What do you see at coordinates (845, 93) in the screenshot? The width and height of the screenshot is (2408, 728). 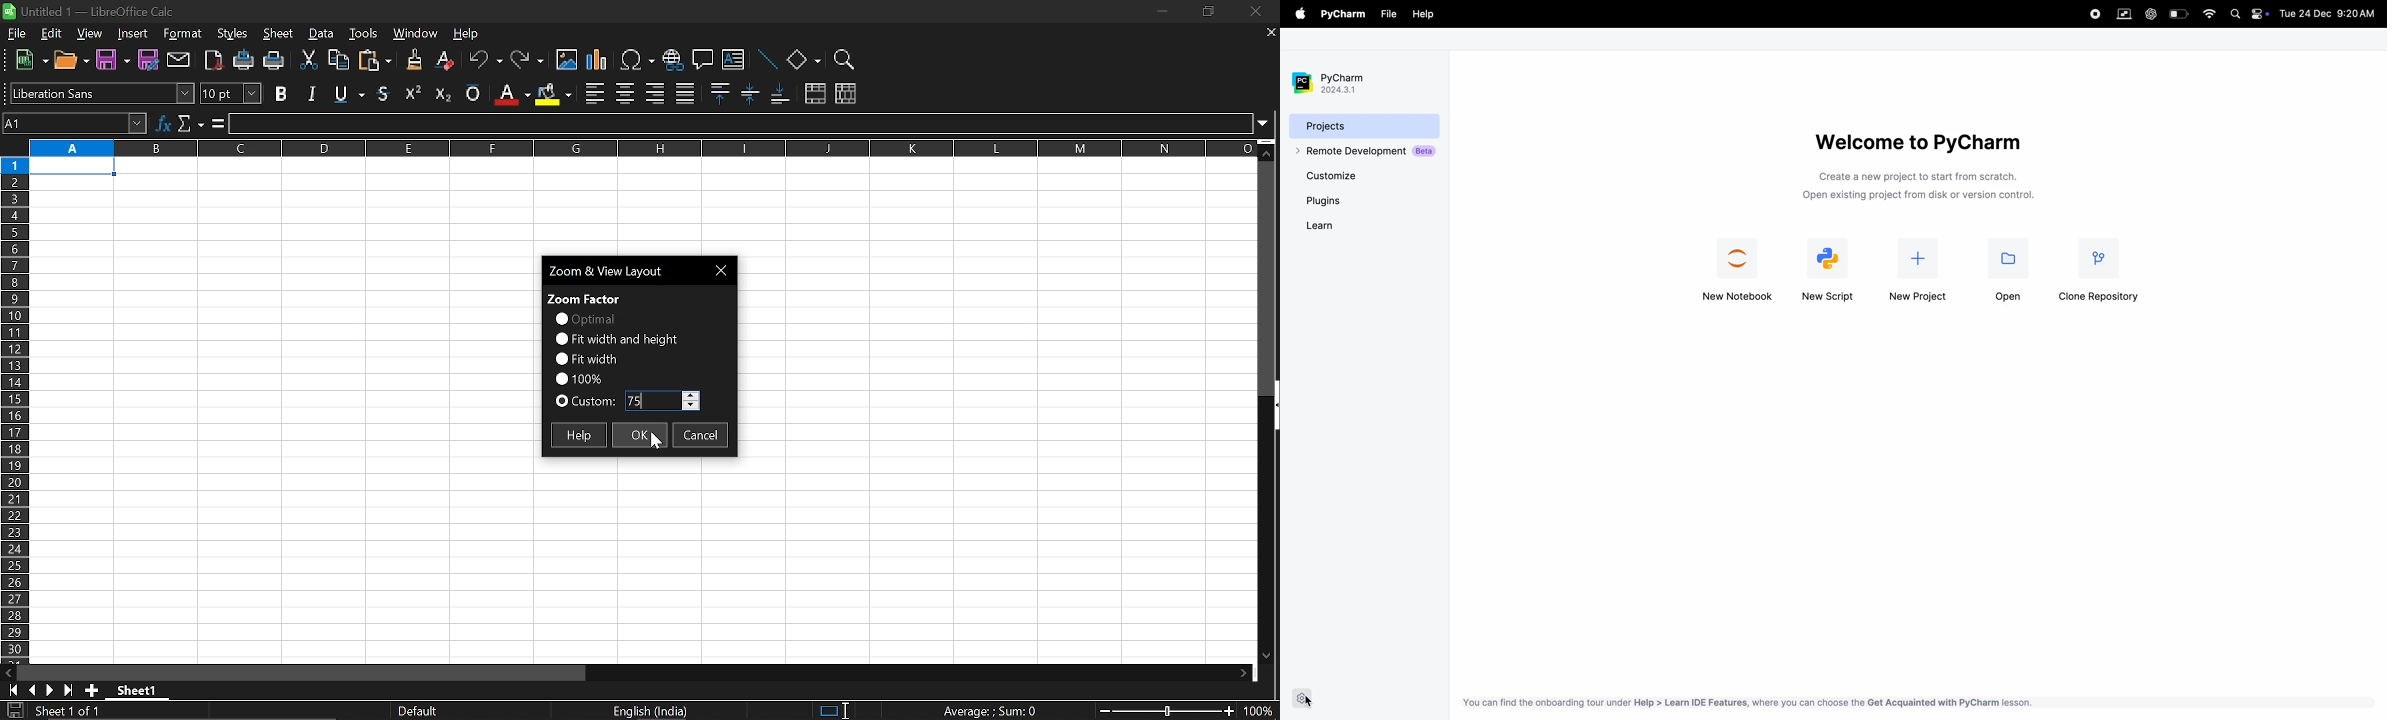 I see `unmerge cells` at bounding box center [845, 93].